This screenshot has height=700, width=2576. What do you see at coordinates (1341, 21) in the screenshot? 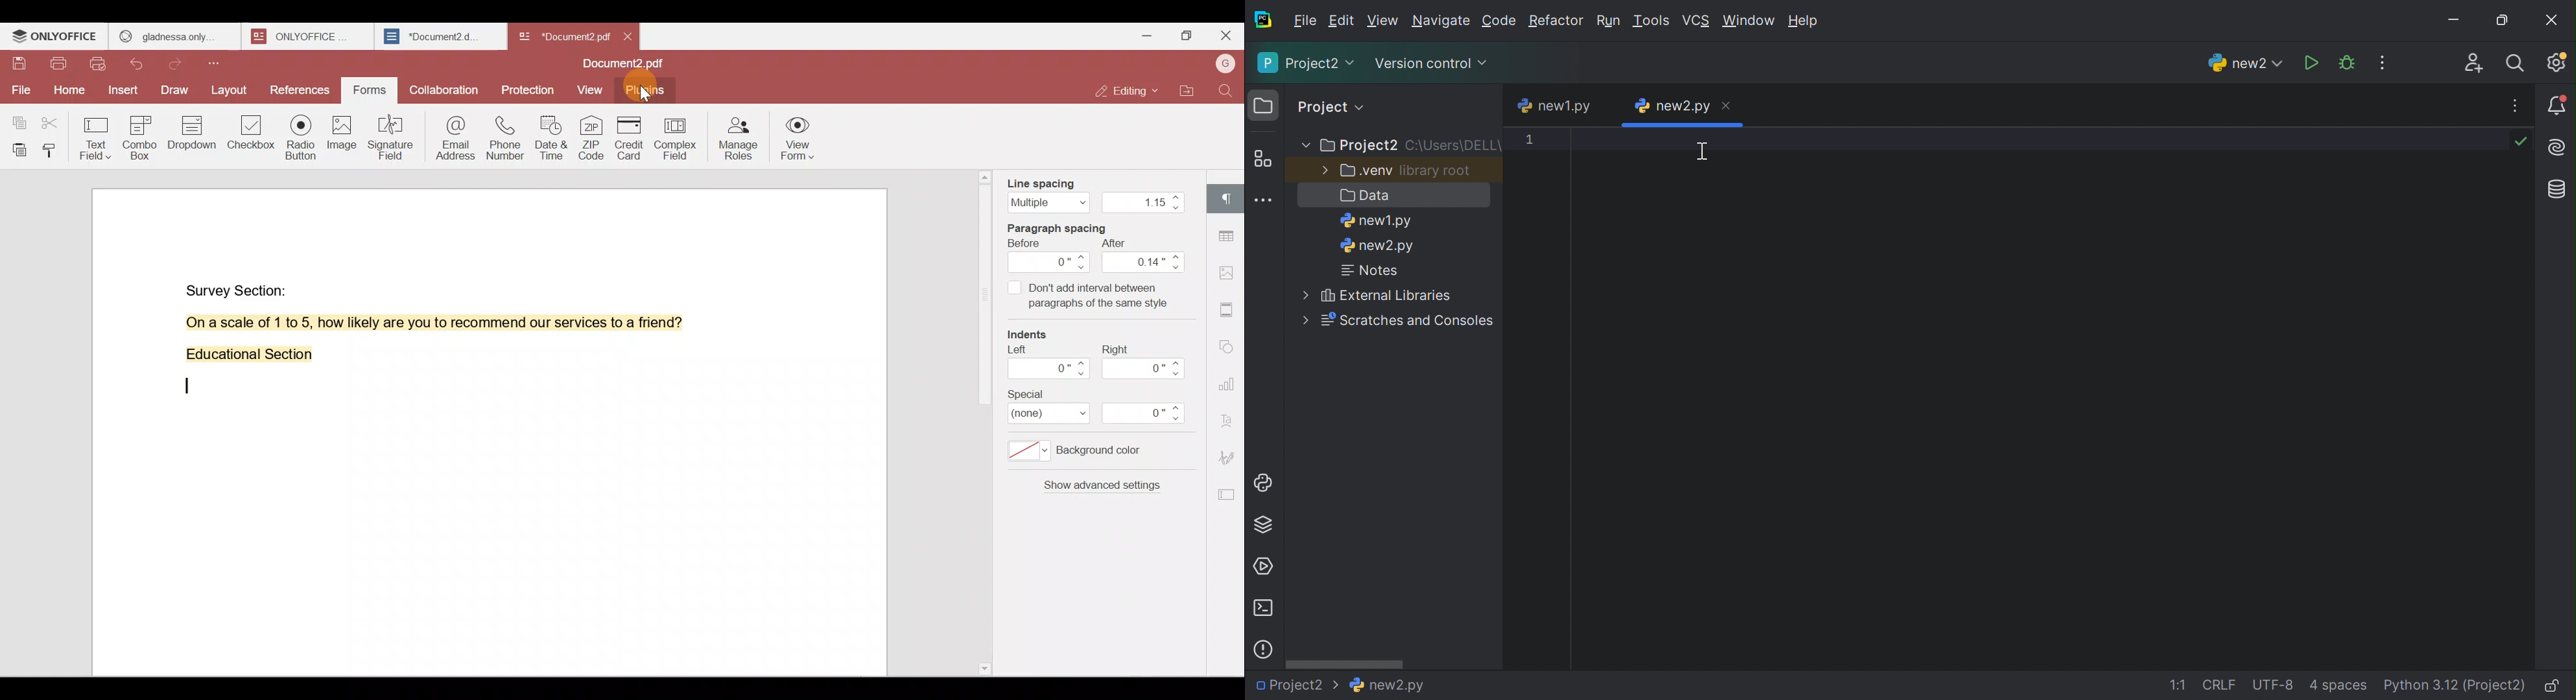
I see `Edit` at bounding box center [1341, 21].